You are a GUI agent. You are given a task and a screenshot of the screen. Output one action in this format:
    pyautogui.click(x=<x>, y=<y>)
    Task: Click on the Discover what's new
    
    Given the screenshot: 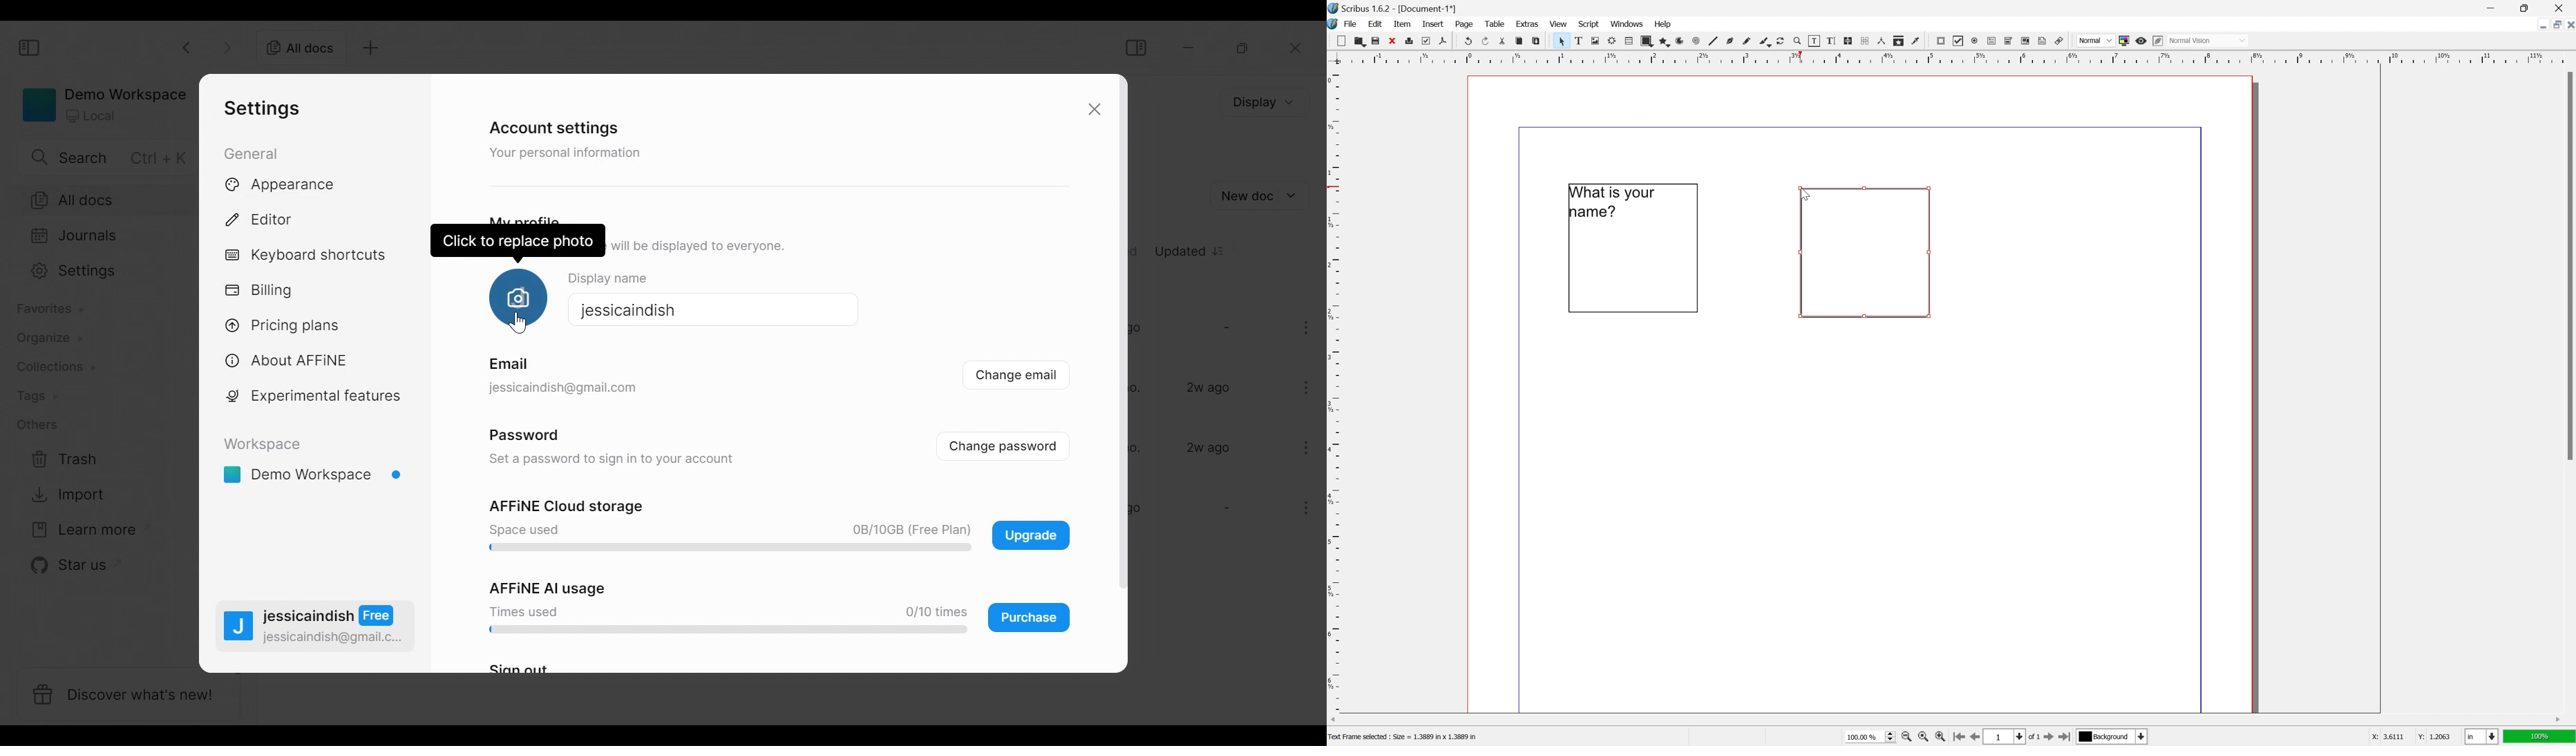 What is the action you would take?
    pyautogui.click(x=127, y=696)
    